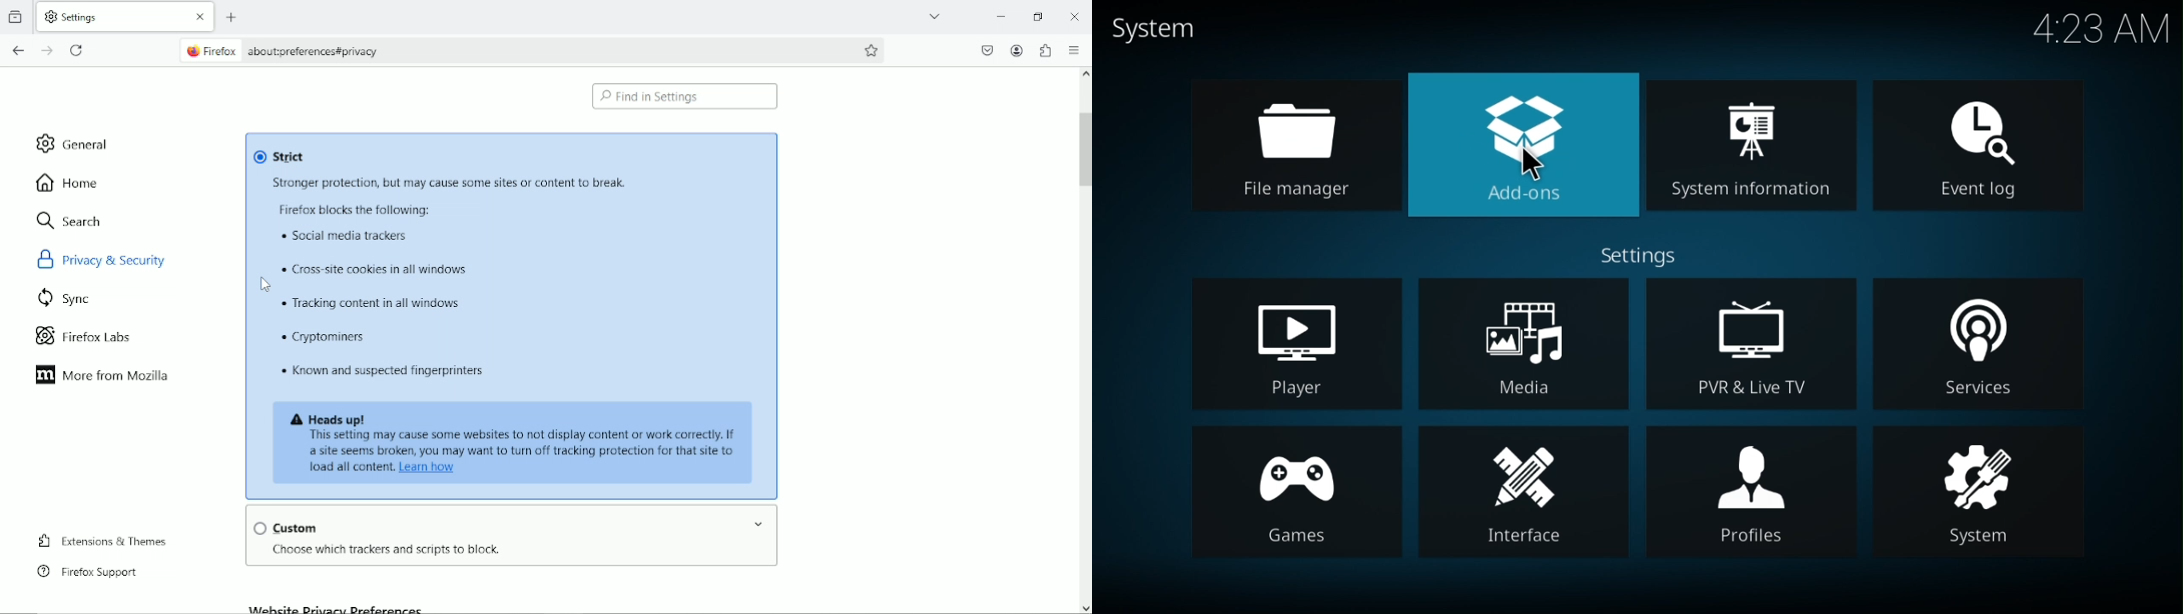 Image resolution: width=2184 pixels, height=616 pixels. What do you see at coordinates (345, 237) in the screenshot?
I see `text` at bounding box center [345, 237].